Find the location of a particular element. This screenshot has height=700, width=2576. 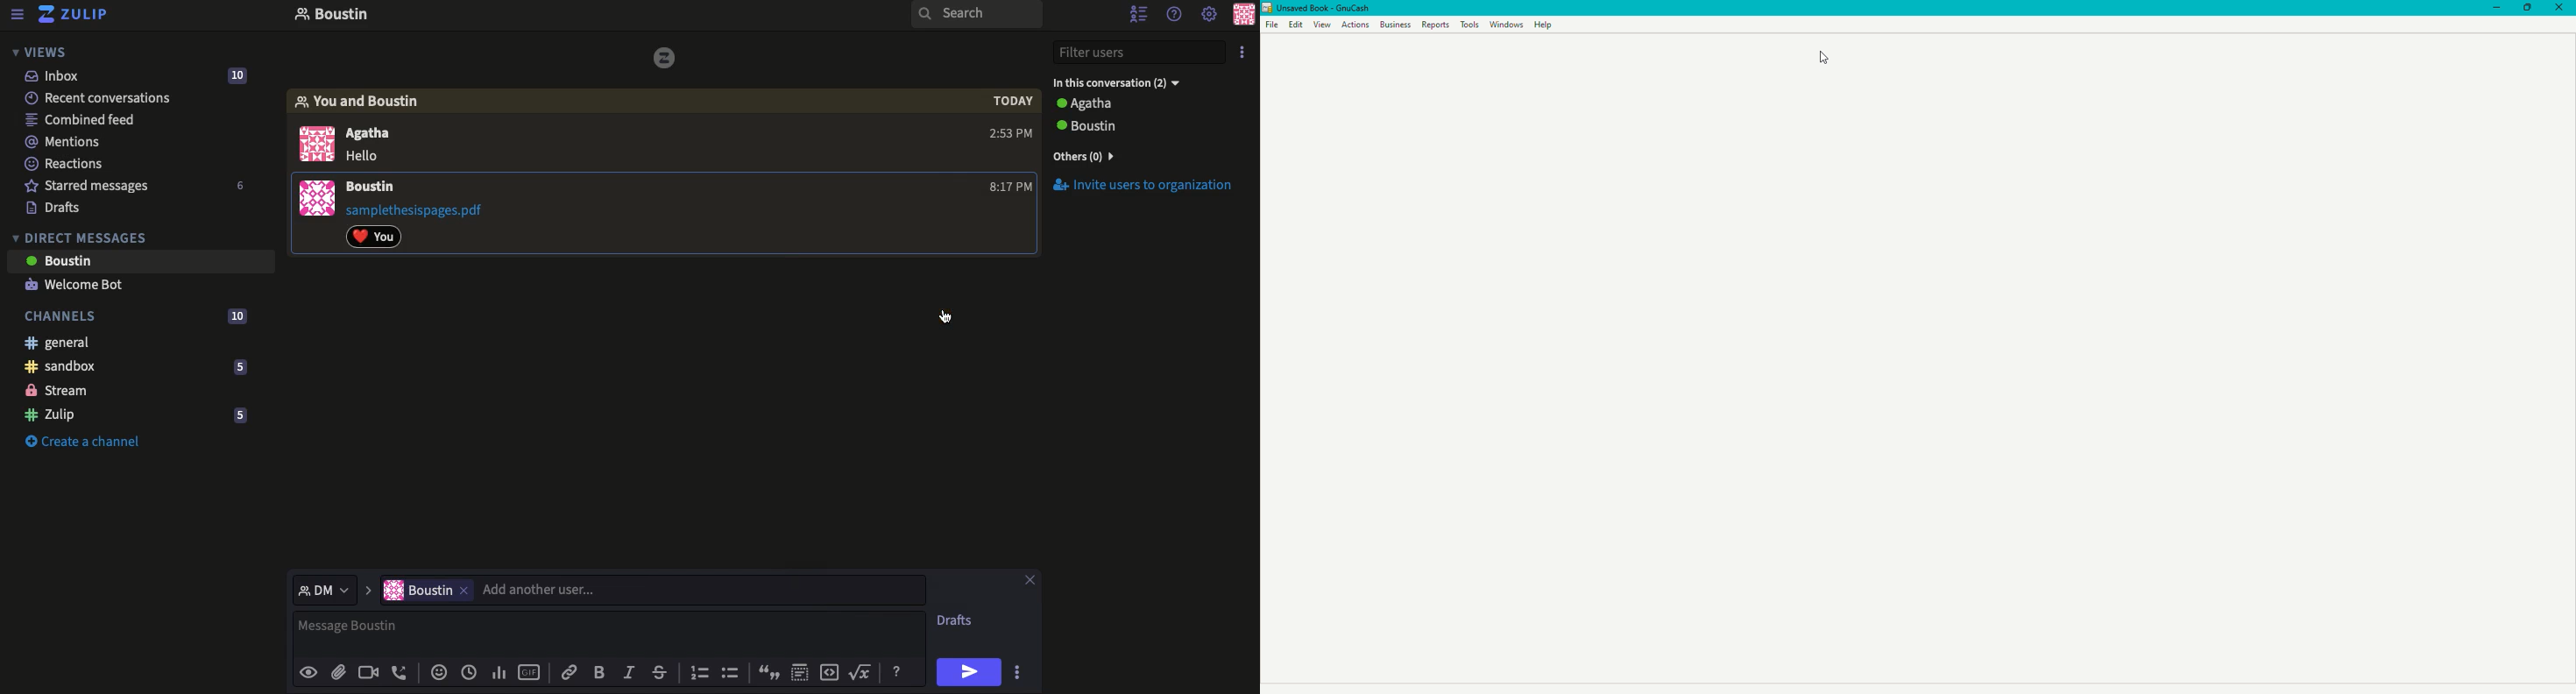

Combined feed is located at coordinates (83, 122).